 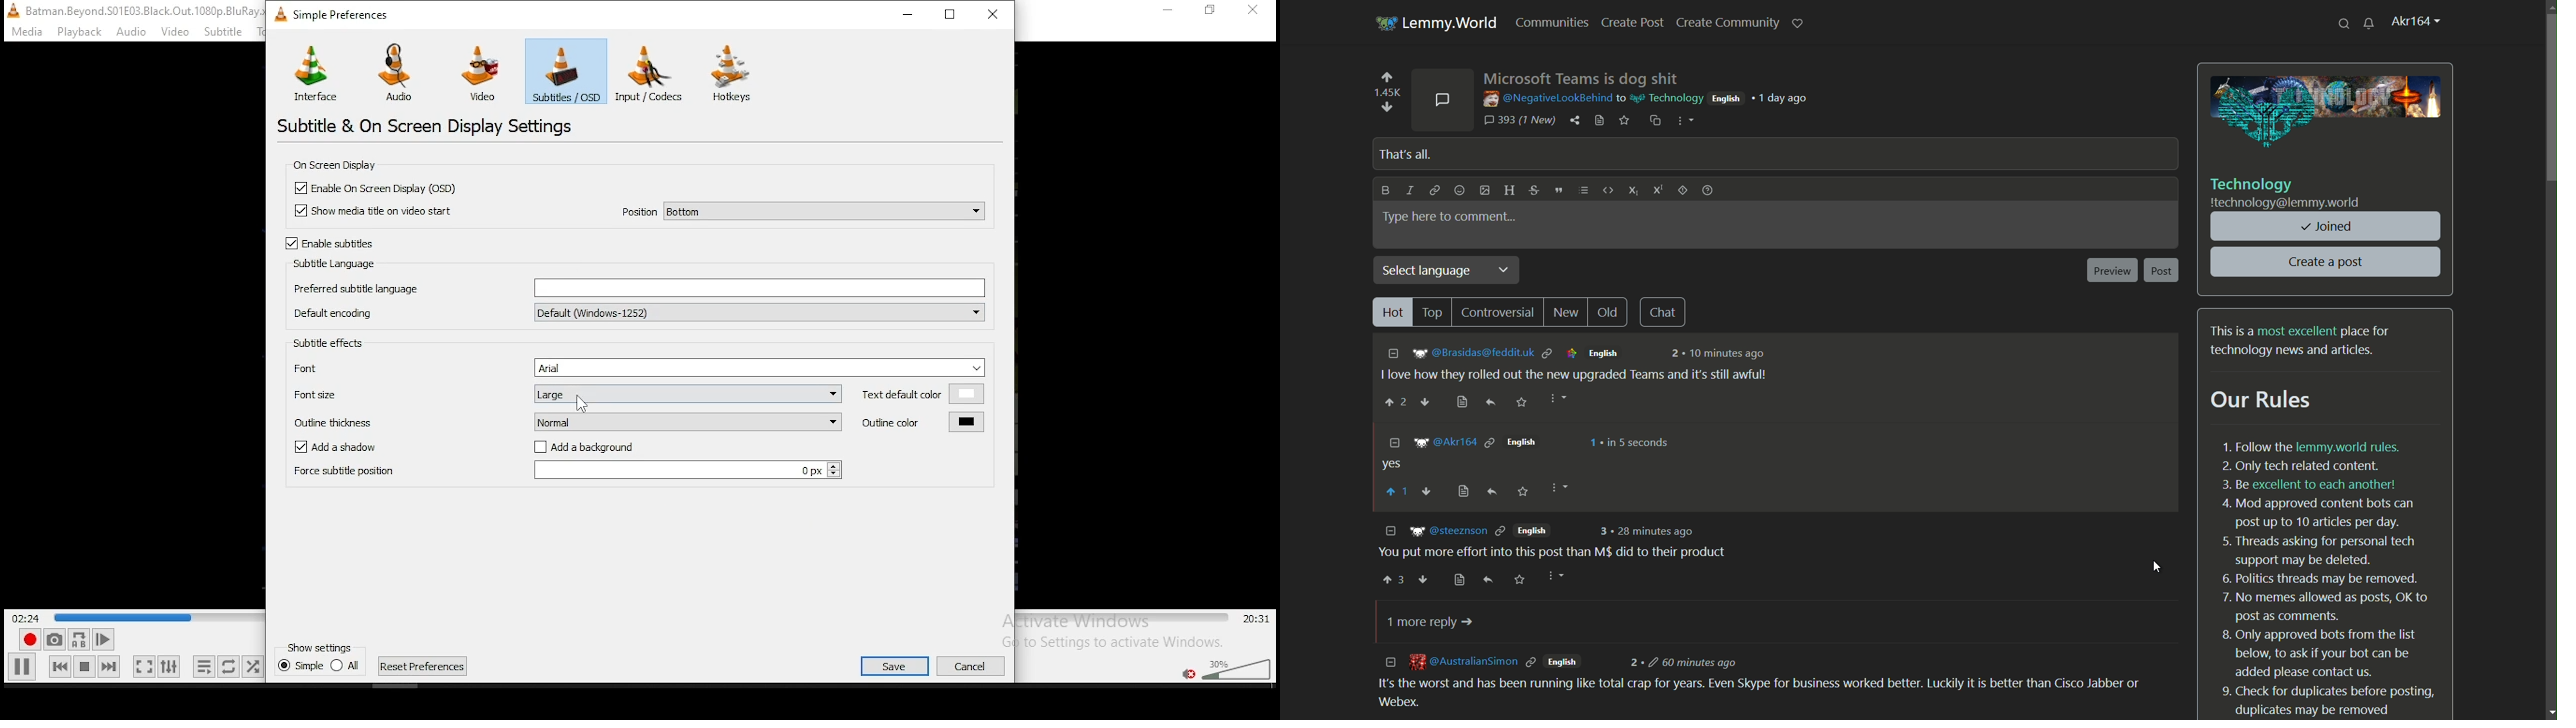 What do you see at coordinates (923, 421) in the screenshot?
I see `outline color` at bounding box center [923, 421].